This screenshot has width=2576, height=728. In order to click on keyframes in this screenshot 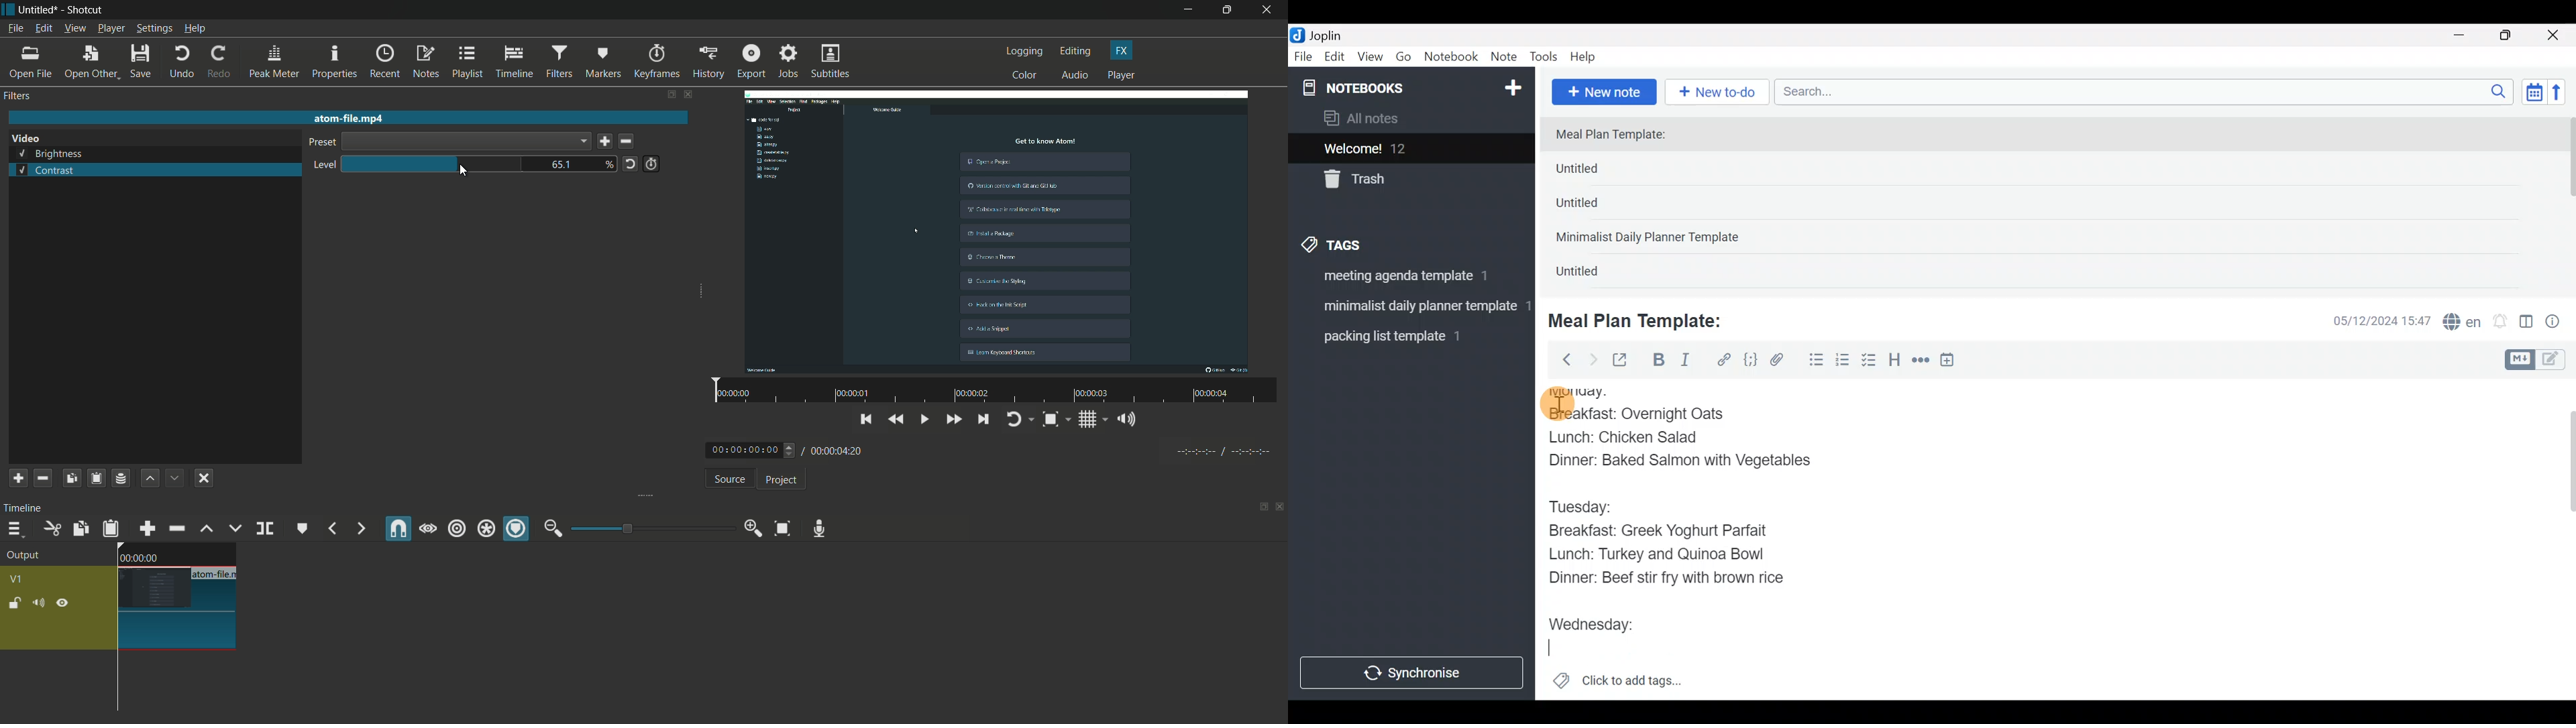, I will do `click(656, 62)`.